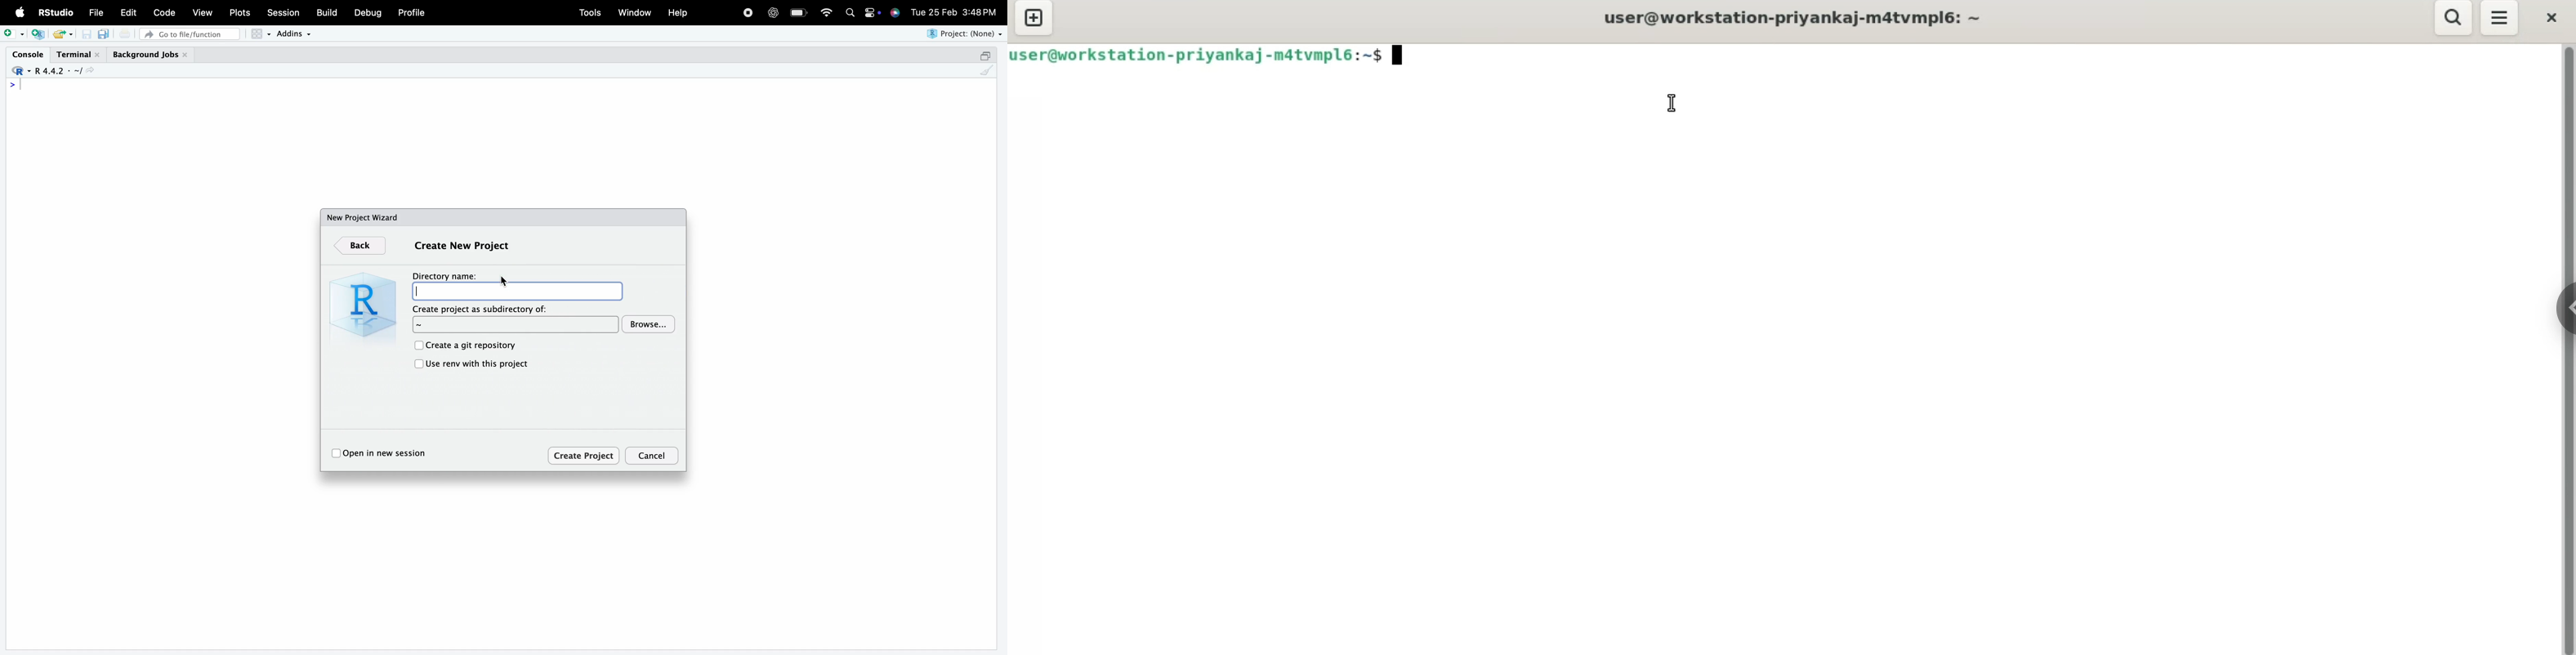  What do you see at coordinates (164, 12) in the screenshot?
I see `Code` at bounding box center [164, 12].